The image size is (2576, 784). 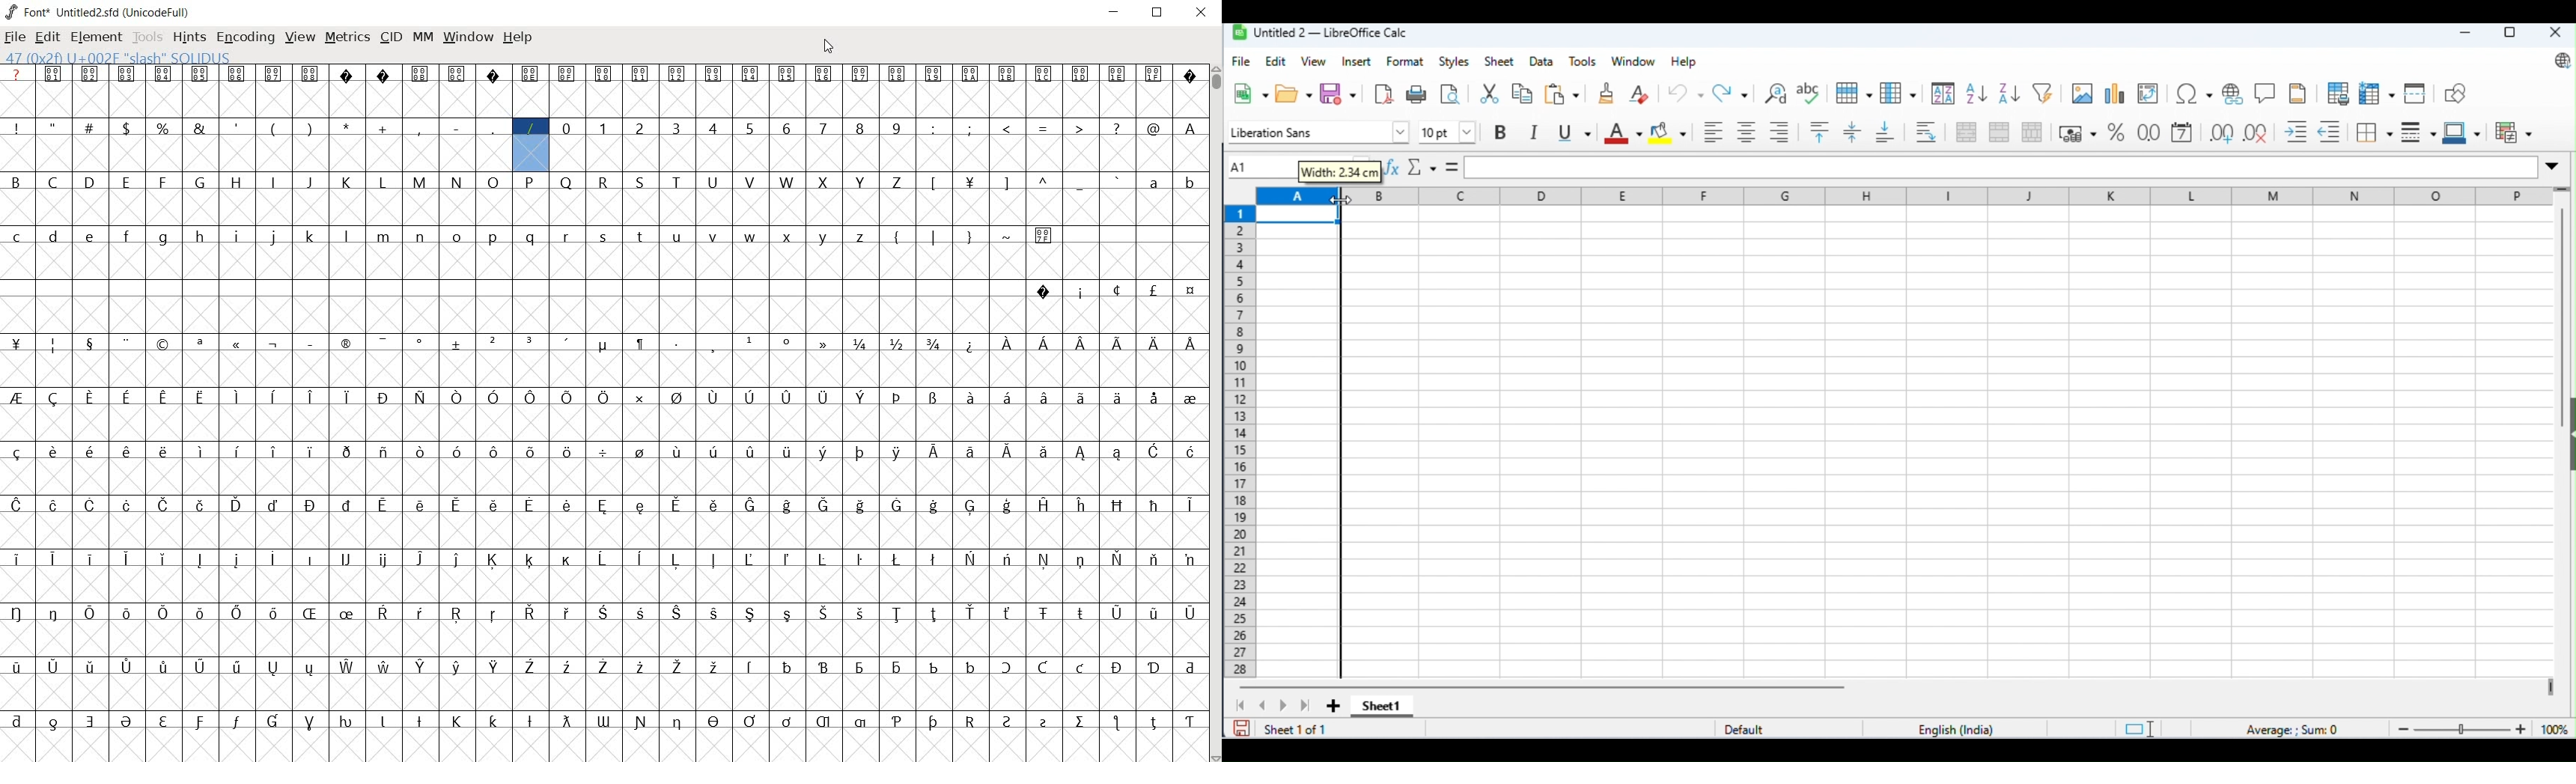 What do you see at coordinates (969, 238) in the screenshot?
I see `glyph` at bounding box center [969, 238].